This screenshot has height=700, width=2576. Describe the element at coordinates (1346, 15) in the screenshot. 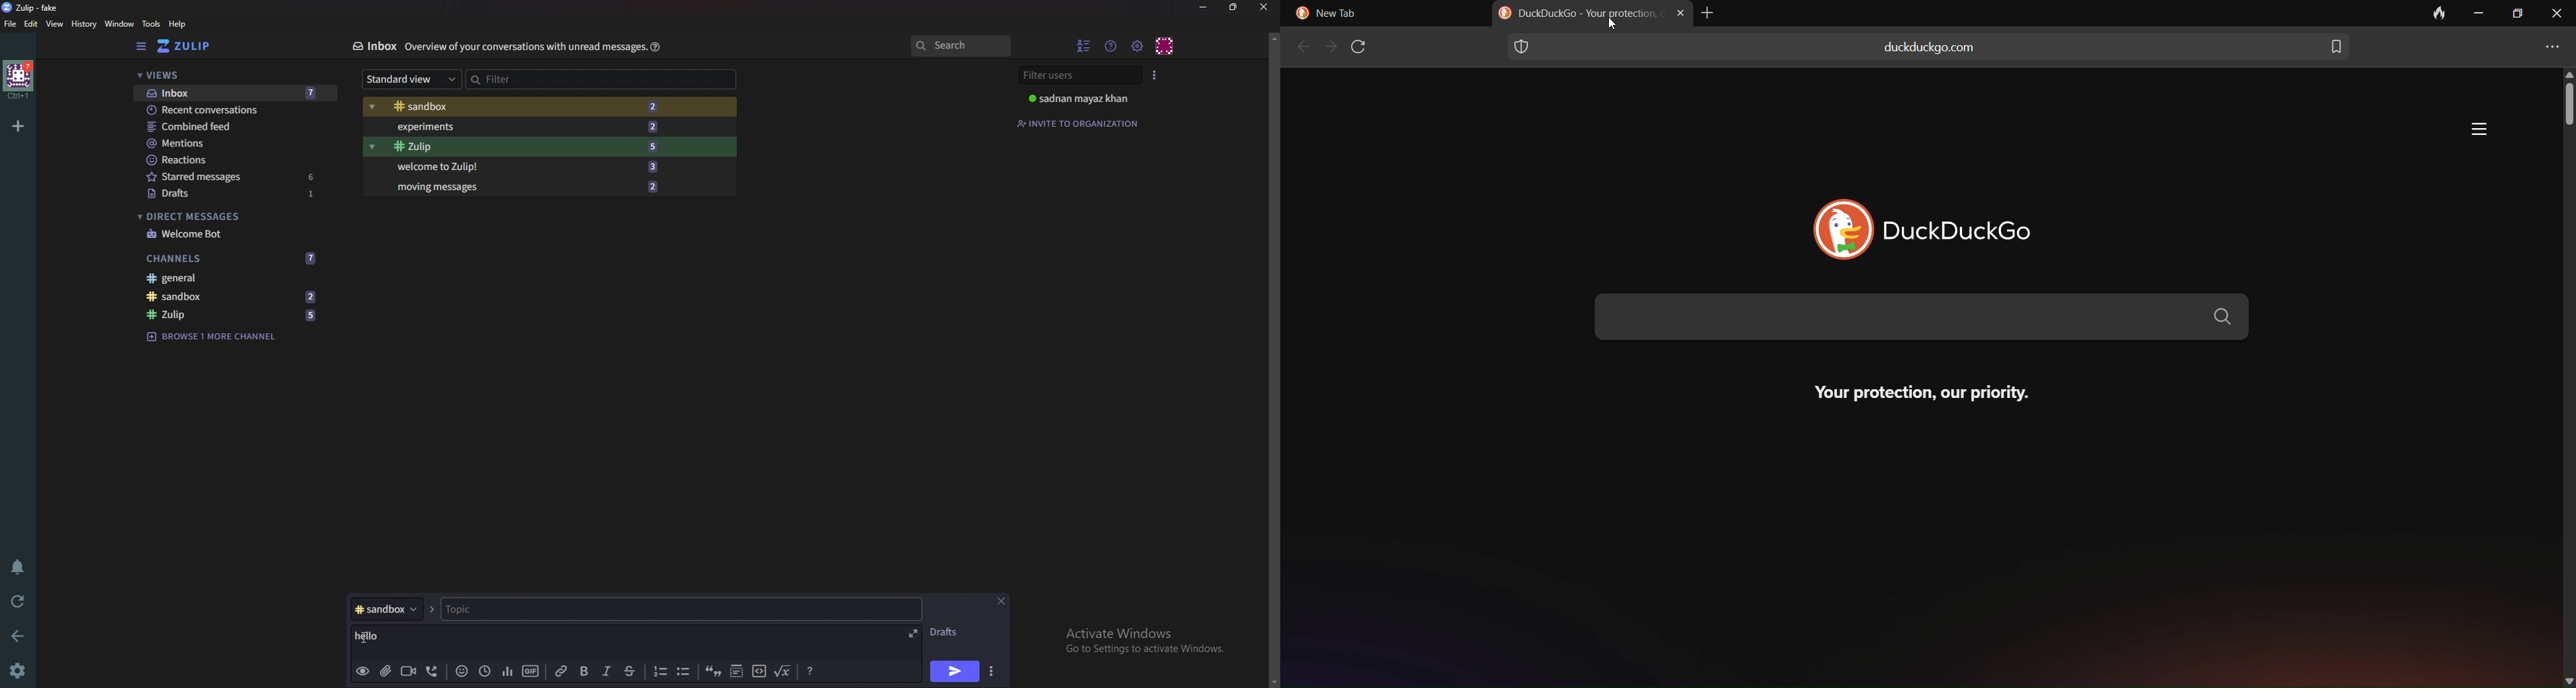

I see `New tab` at that location.